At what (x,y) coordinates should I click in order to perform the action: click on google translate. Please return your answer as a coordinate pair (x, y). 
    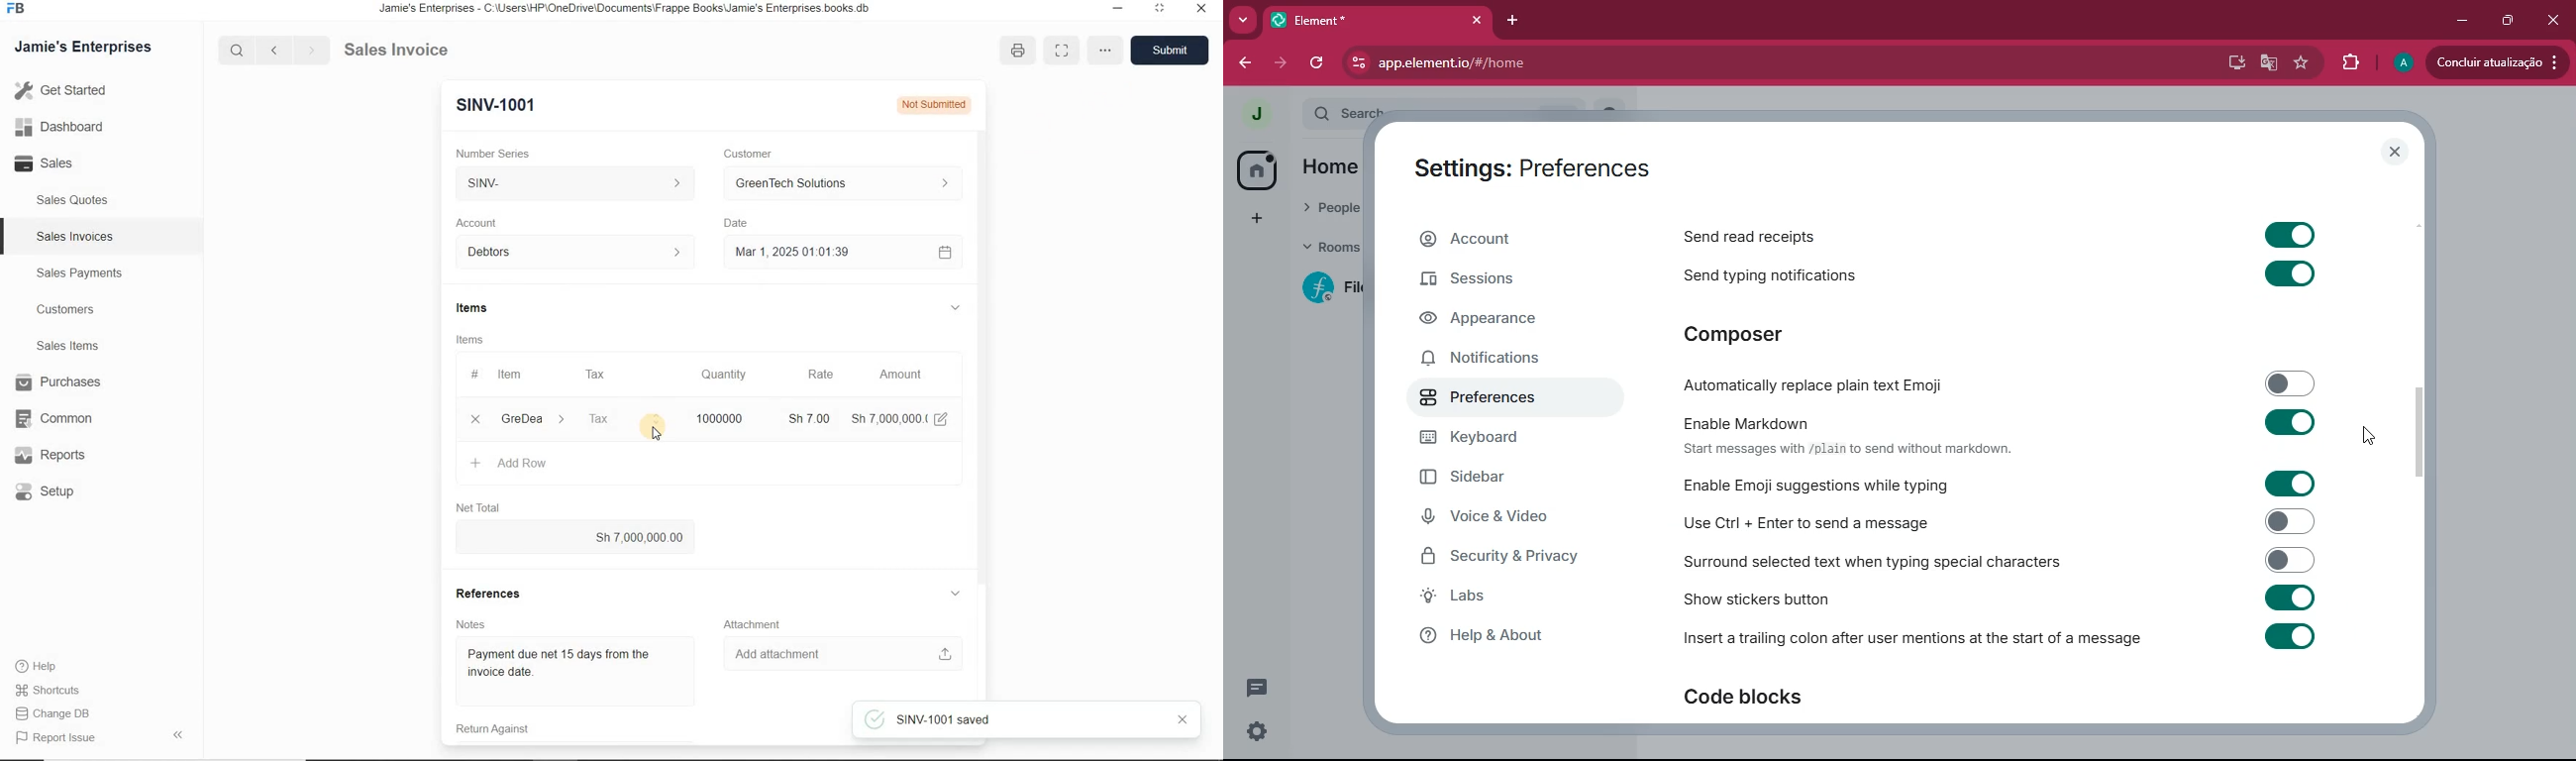
    Looking at the image, I should click on (2267, 65).